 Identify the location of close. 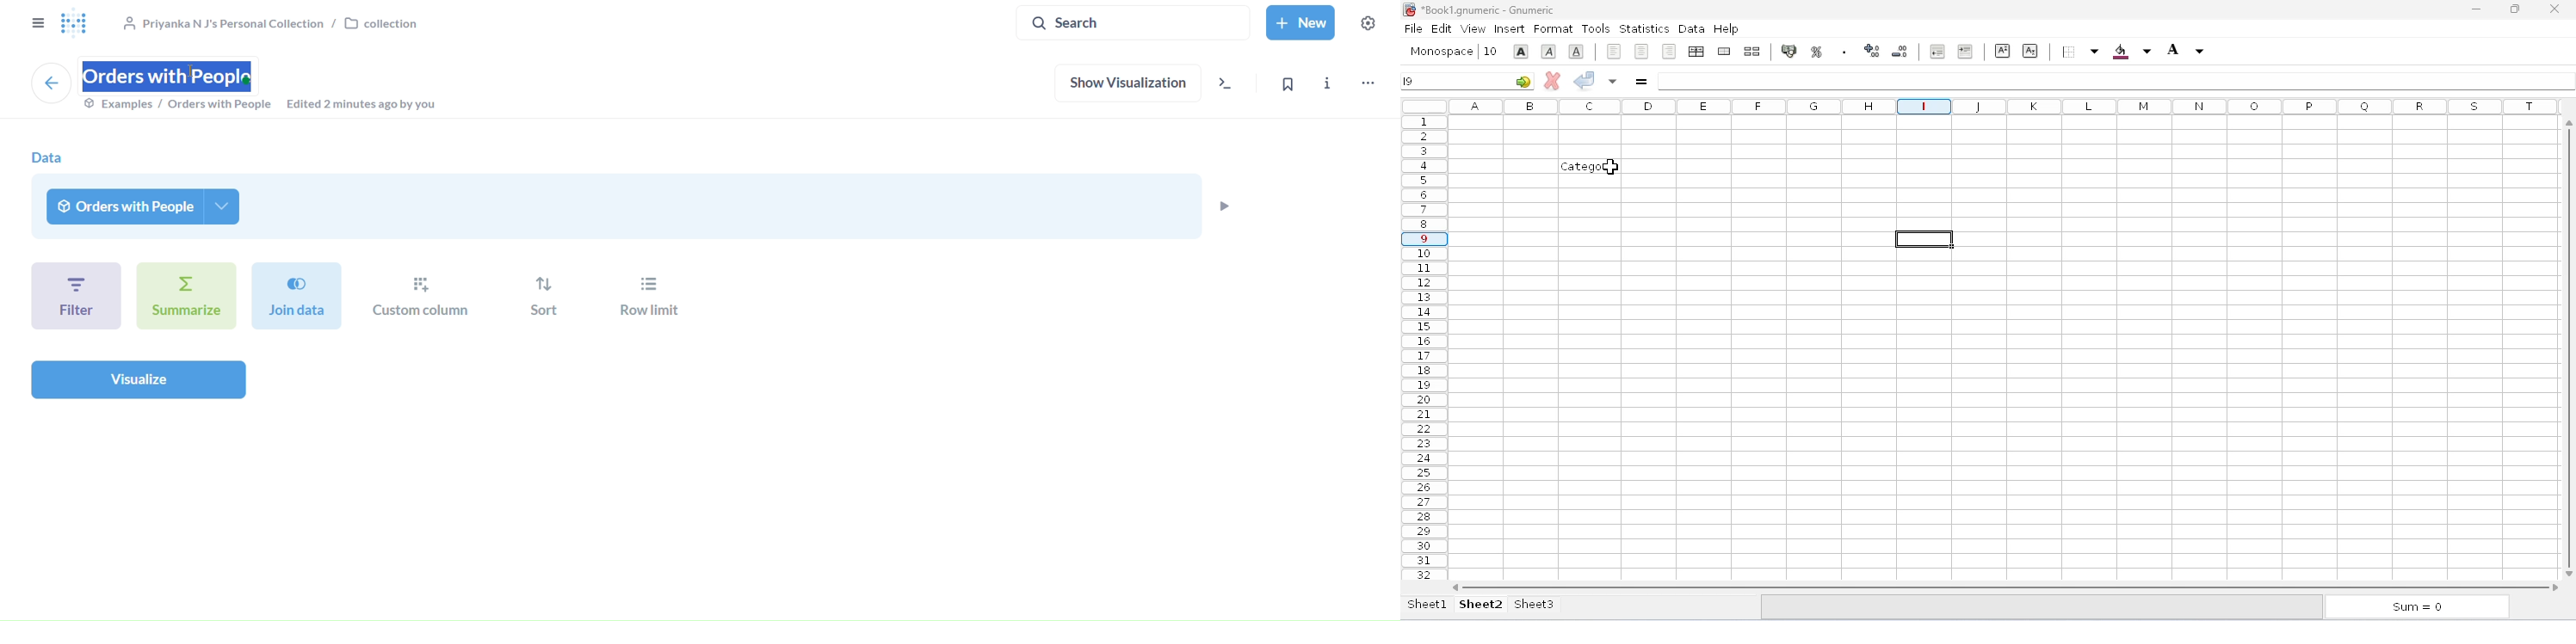
(2554, 8).